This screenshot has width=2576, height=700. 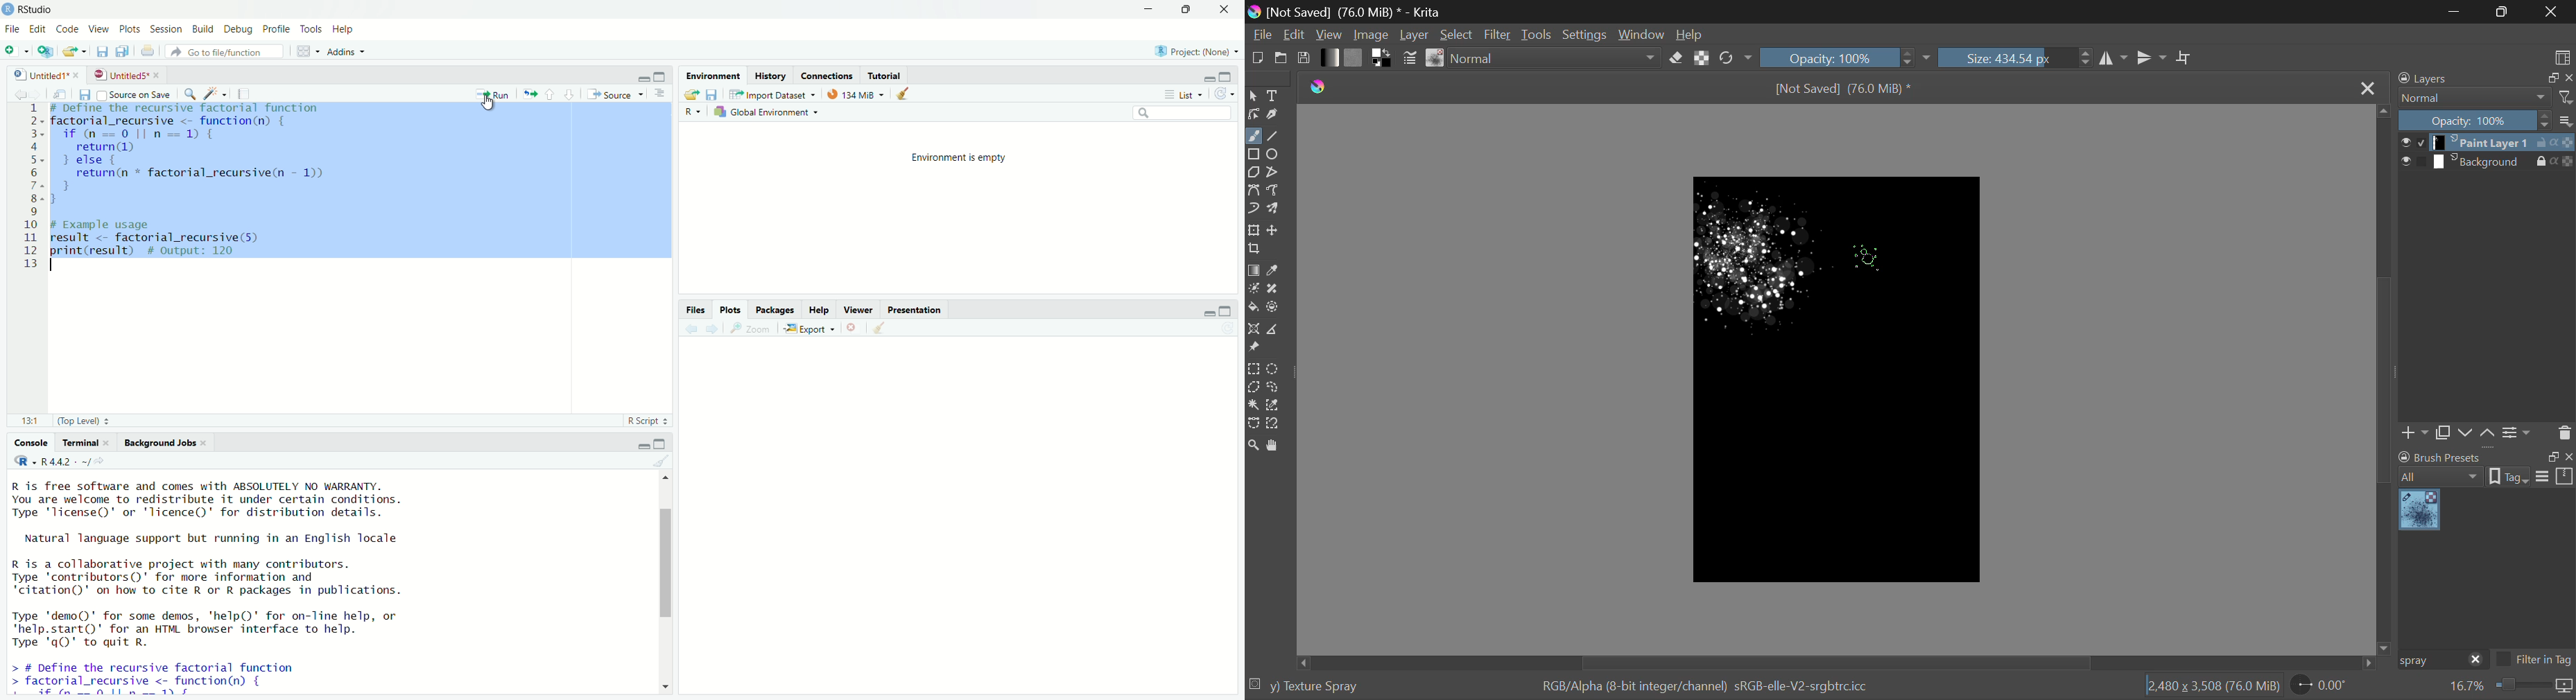 I want to click on Go forward to the next source location (Ctrl + F10), so click(x=715, y=327).